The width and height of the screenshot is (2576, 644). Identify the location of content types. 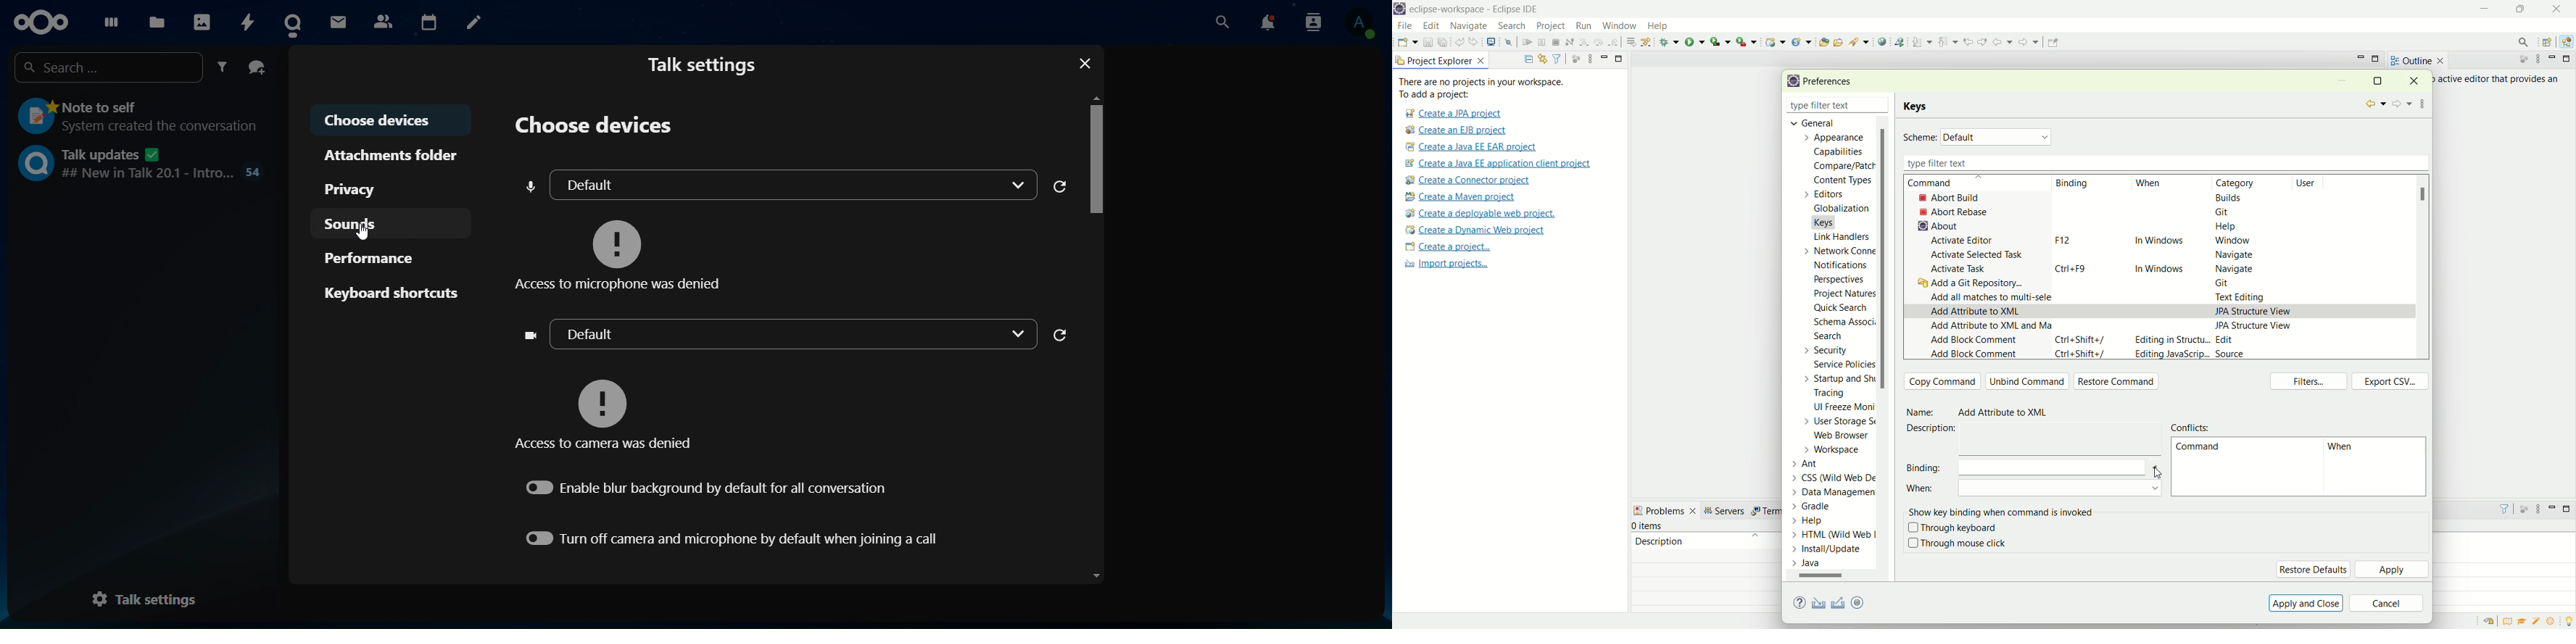
(1839, 181).